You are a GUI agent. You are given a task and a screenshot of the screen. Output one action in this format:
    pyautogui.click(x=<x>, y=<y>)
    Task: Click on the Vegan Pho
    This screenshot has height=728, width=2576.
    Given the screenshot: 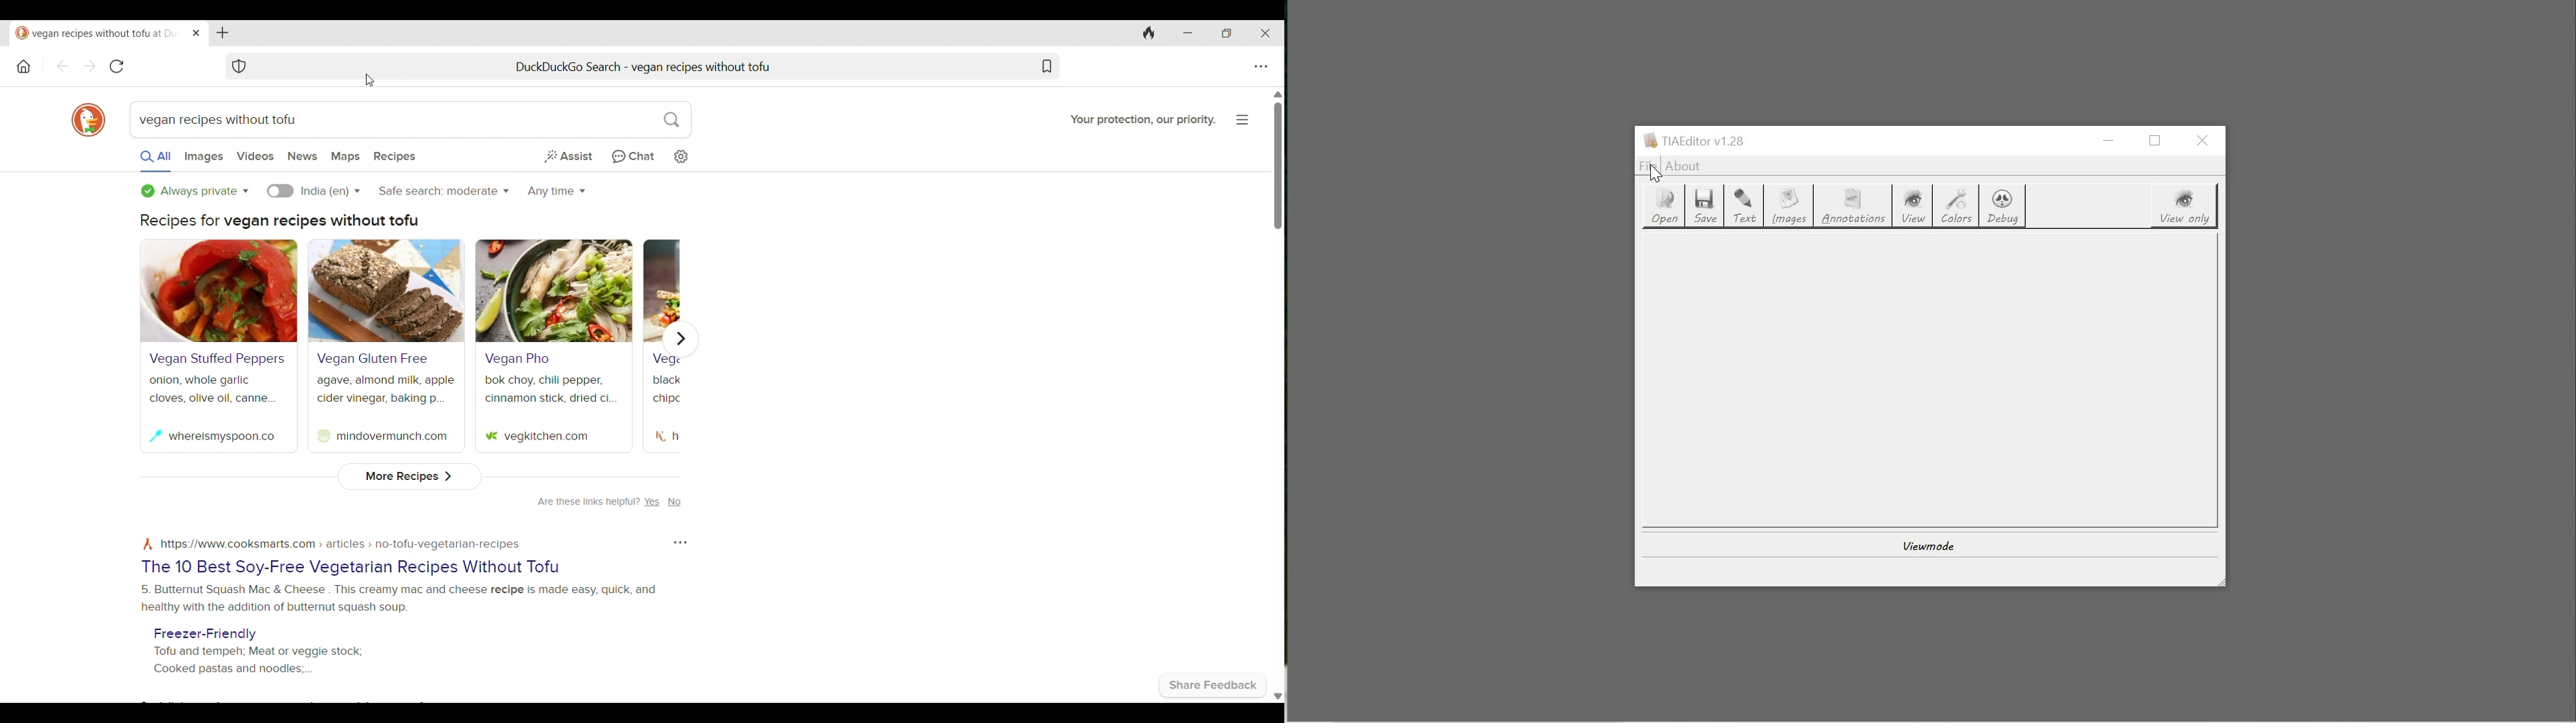 What is the action you would take?
    pyautogui.click(x=517, y=359)
    